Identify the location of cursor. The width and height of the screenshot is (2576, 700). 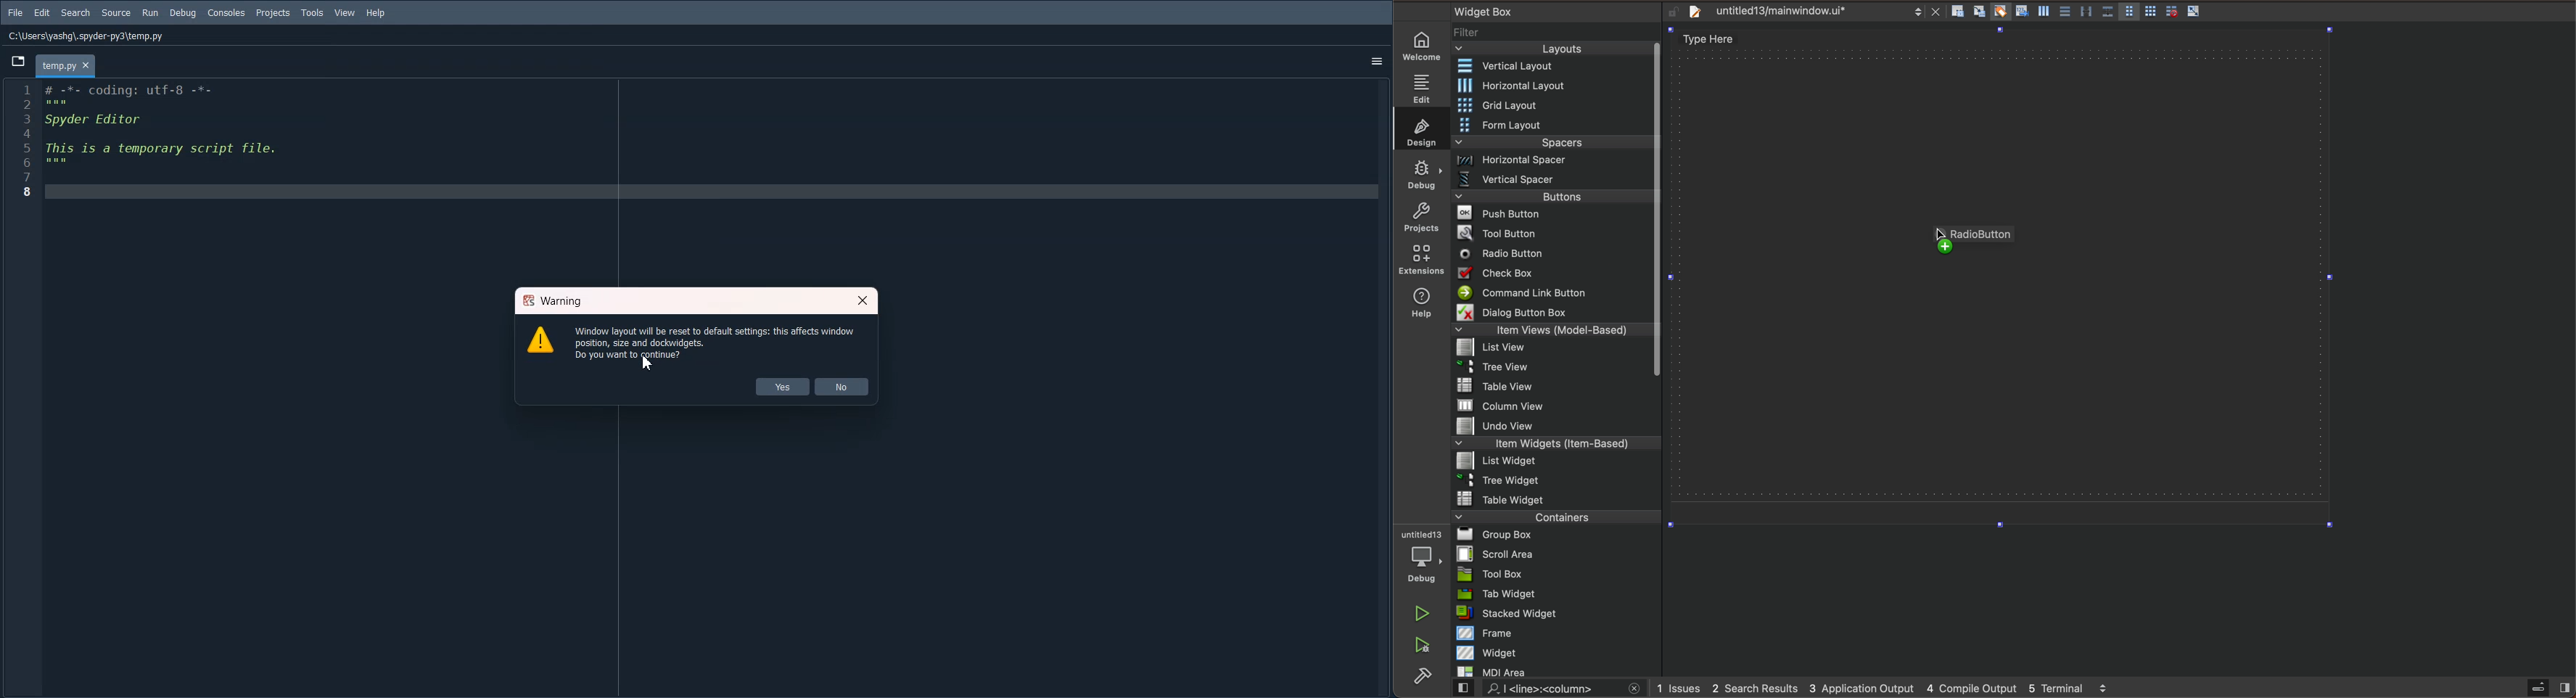
(1948, 239).